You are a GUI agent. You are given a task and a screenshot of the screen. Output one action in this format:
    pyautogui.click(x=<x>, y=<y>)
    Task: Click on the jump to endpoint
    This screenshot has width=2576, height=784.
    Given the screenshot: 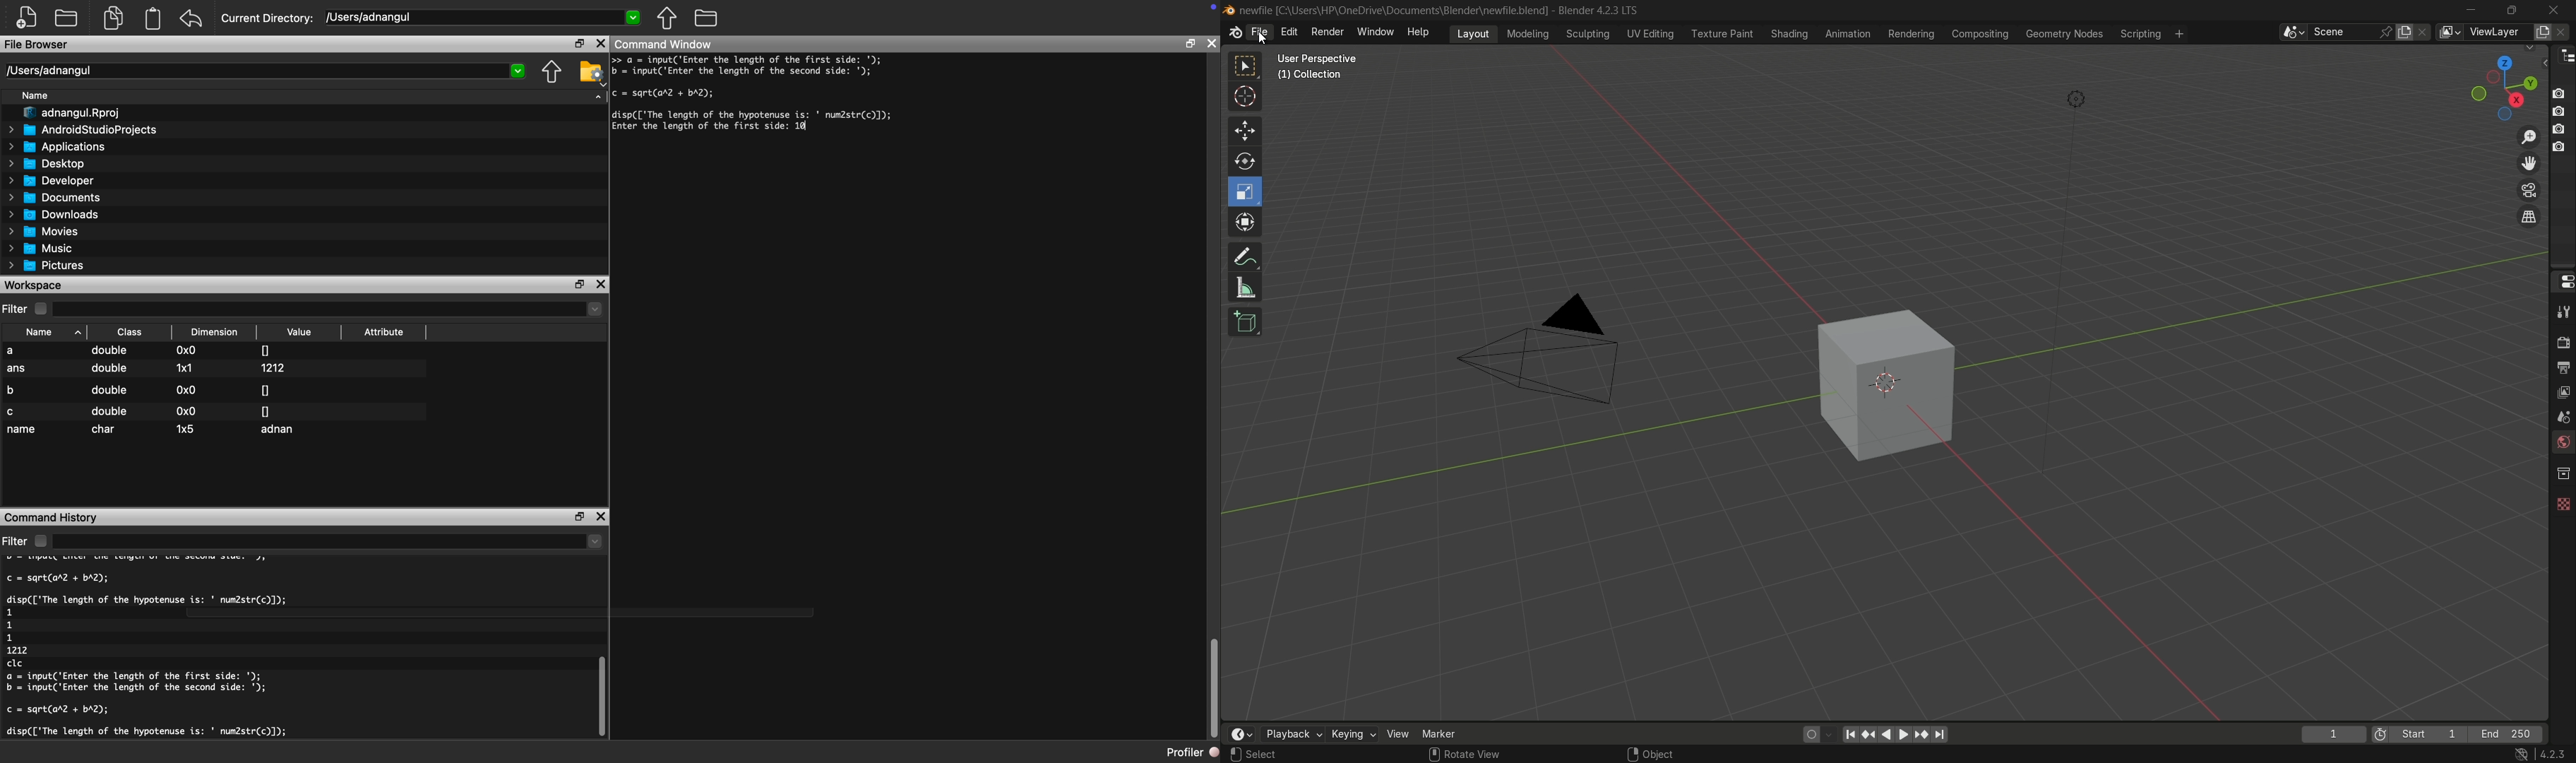 What is the action you would take?
    pyautogui.click(x=1940, y=735)
    